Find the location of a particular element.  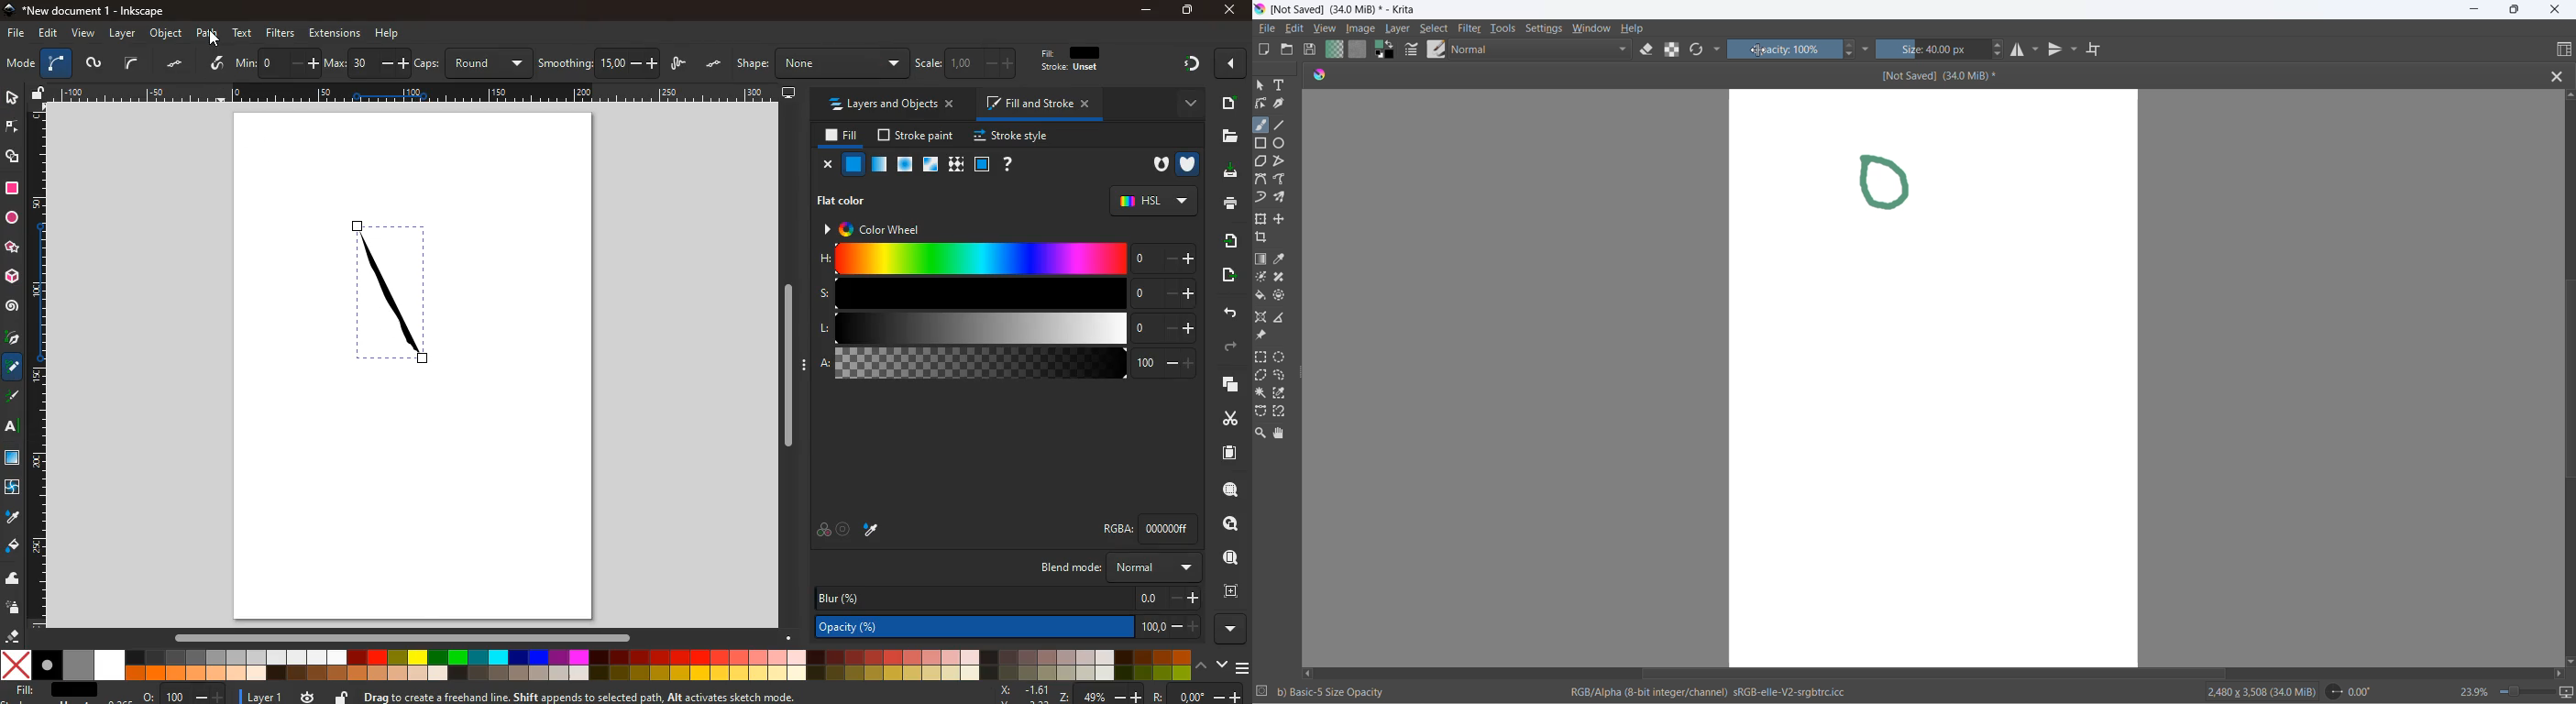

scroll up button is located at coordinates (2568, 95).